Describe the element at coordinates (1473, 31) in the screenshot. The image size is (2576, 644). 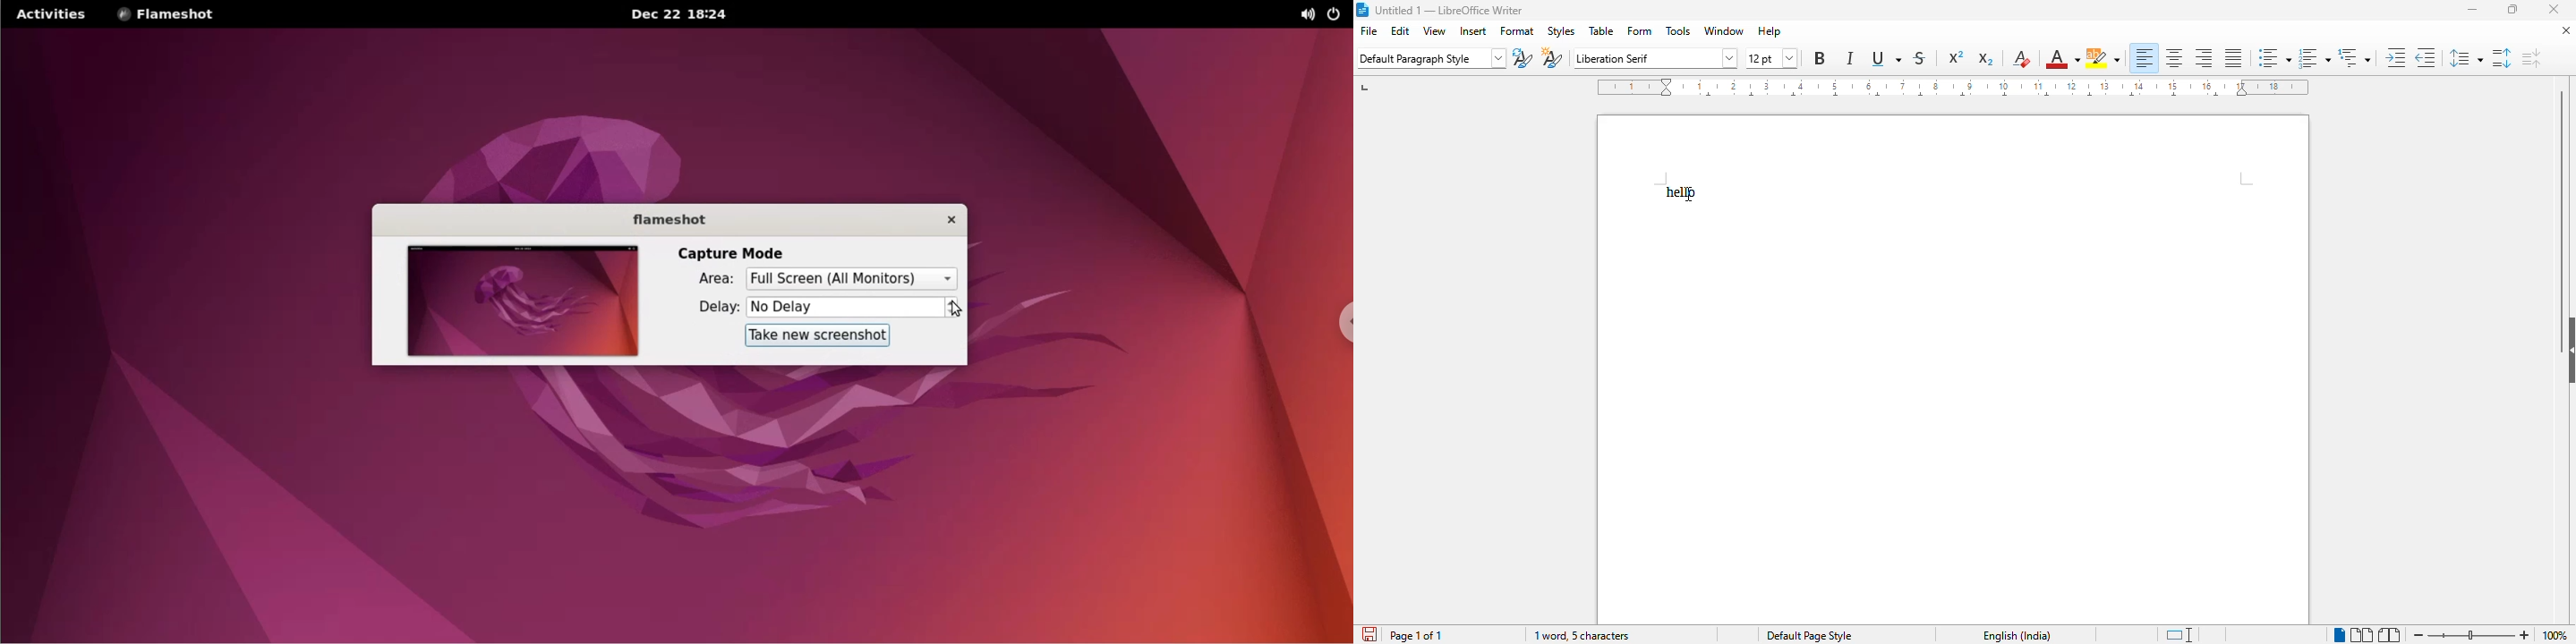
I see `insert` at that location.